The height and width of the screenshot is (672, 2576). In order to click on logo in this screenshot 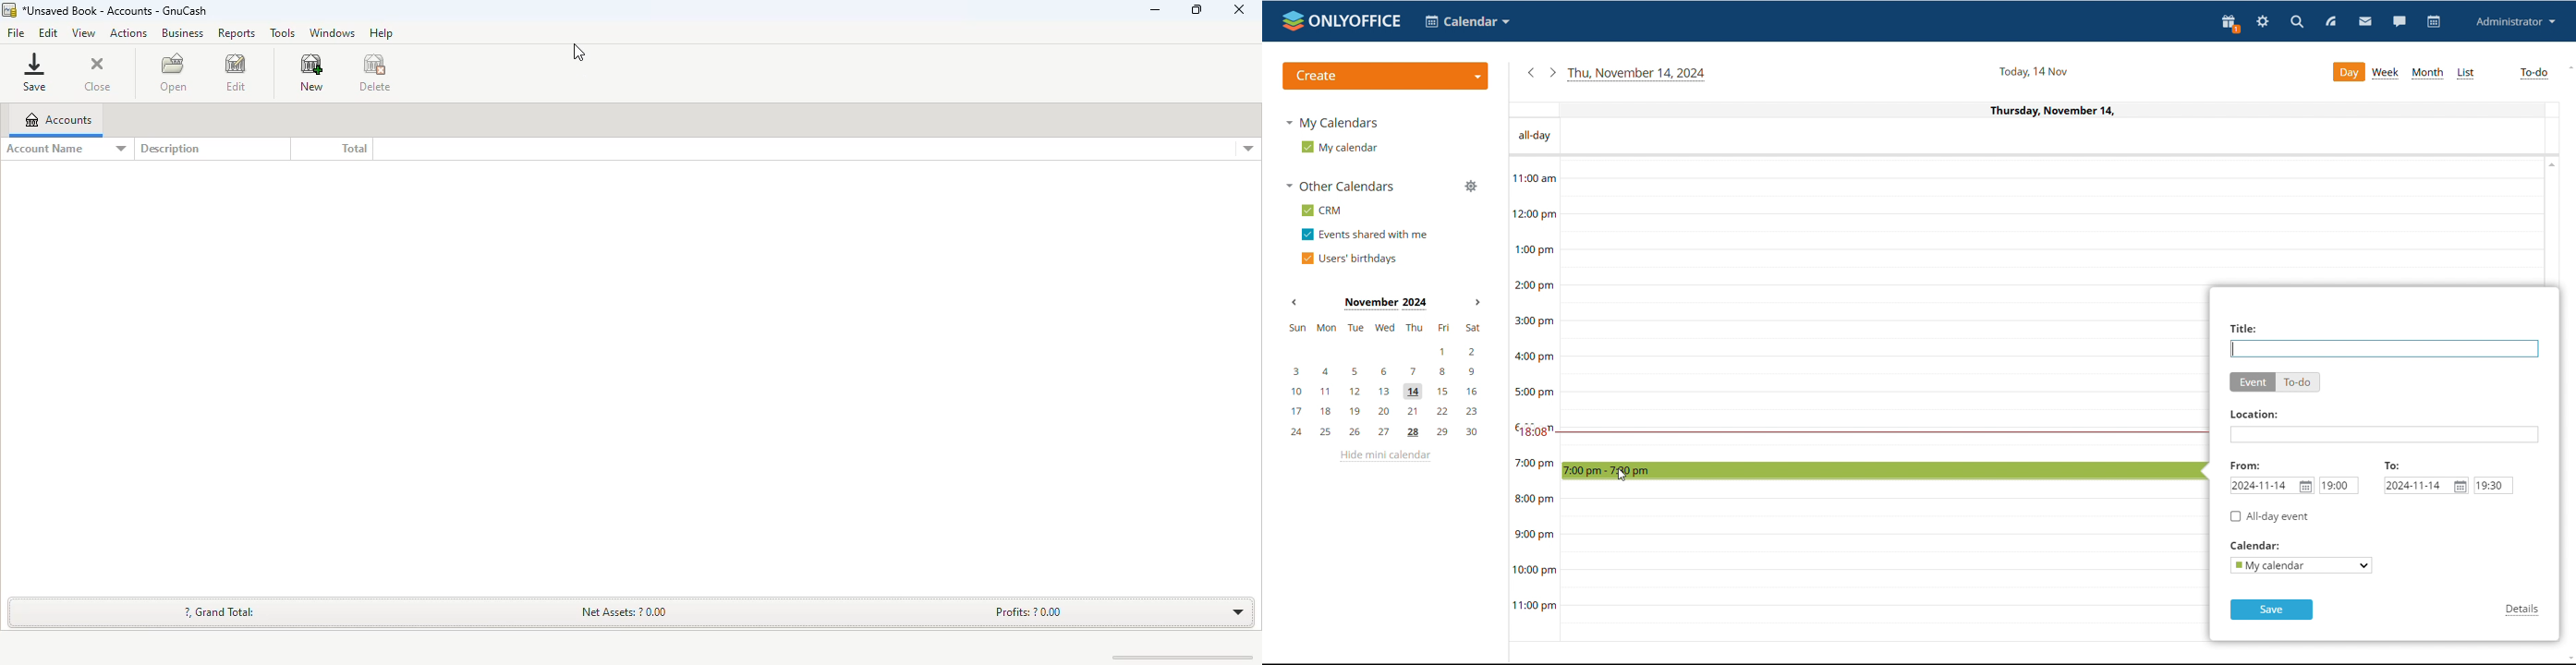, I will do `click(8, 10)`.